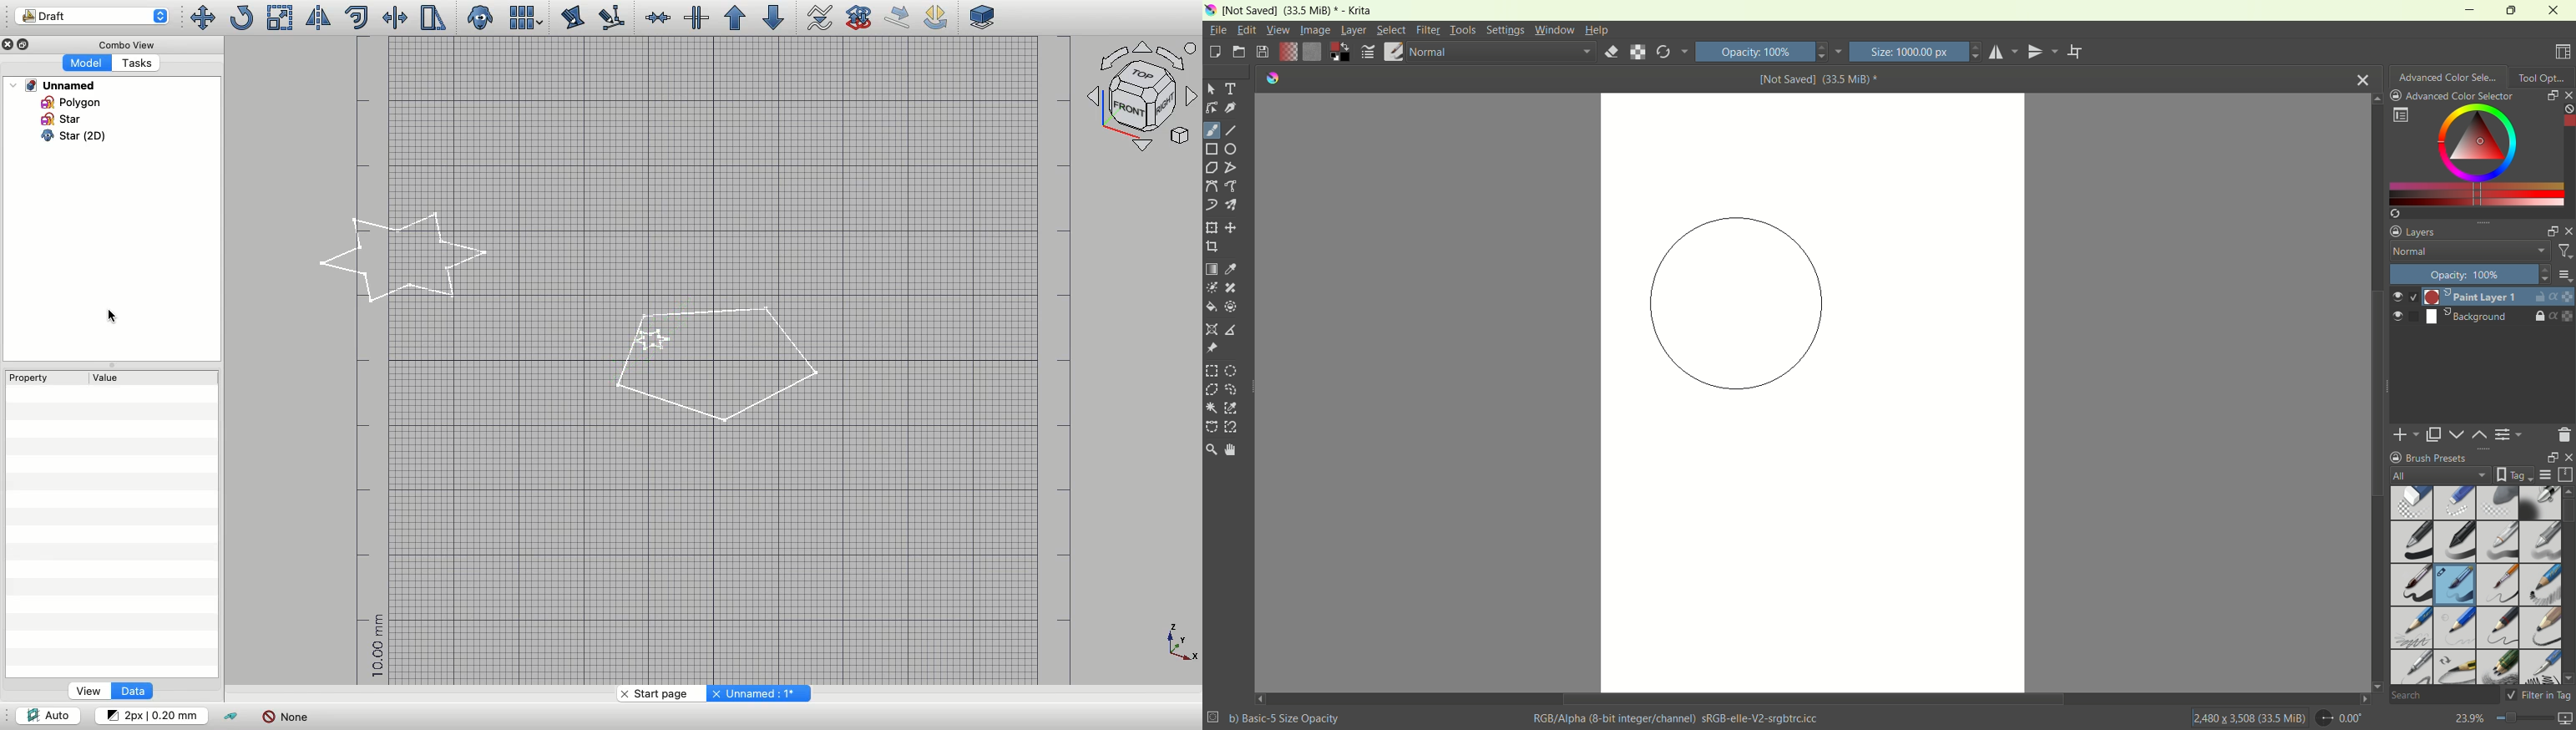 The height and width of the screenshot is (756, 2576). Describe the element at coordinates (1341, 53) in the screenshot. I see `foreground/background color sector` at that location.